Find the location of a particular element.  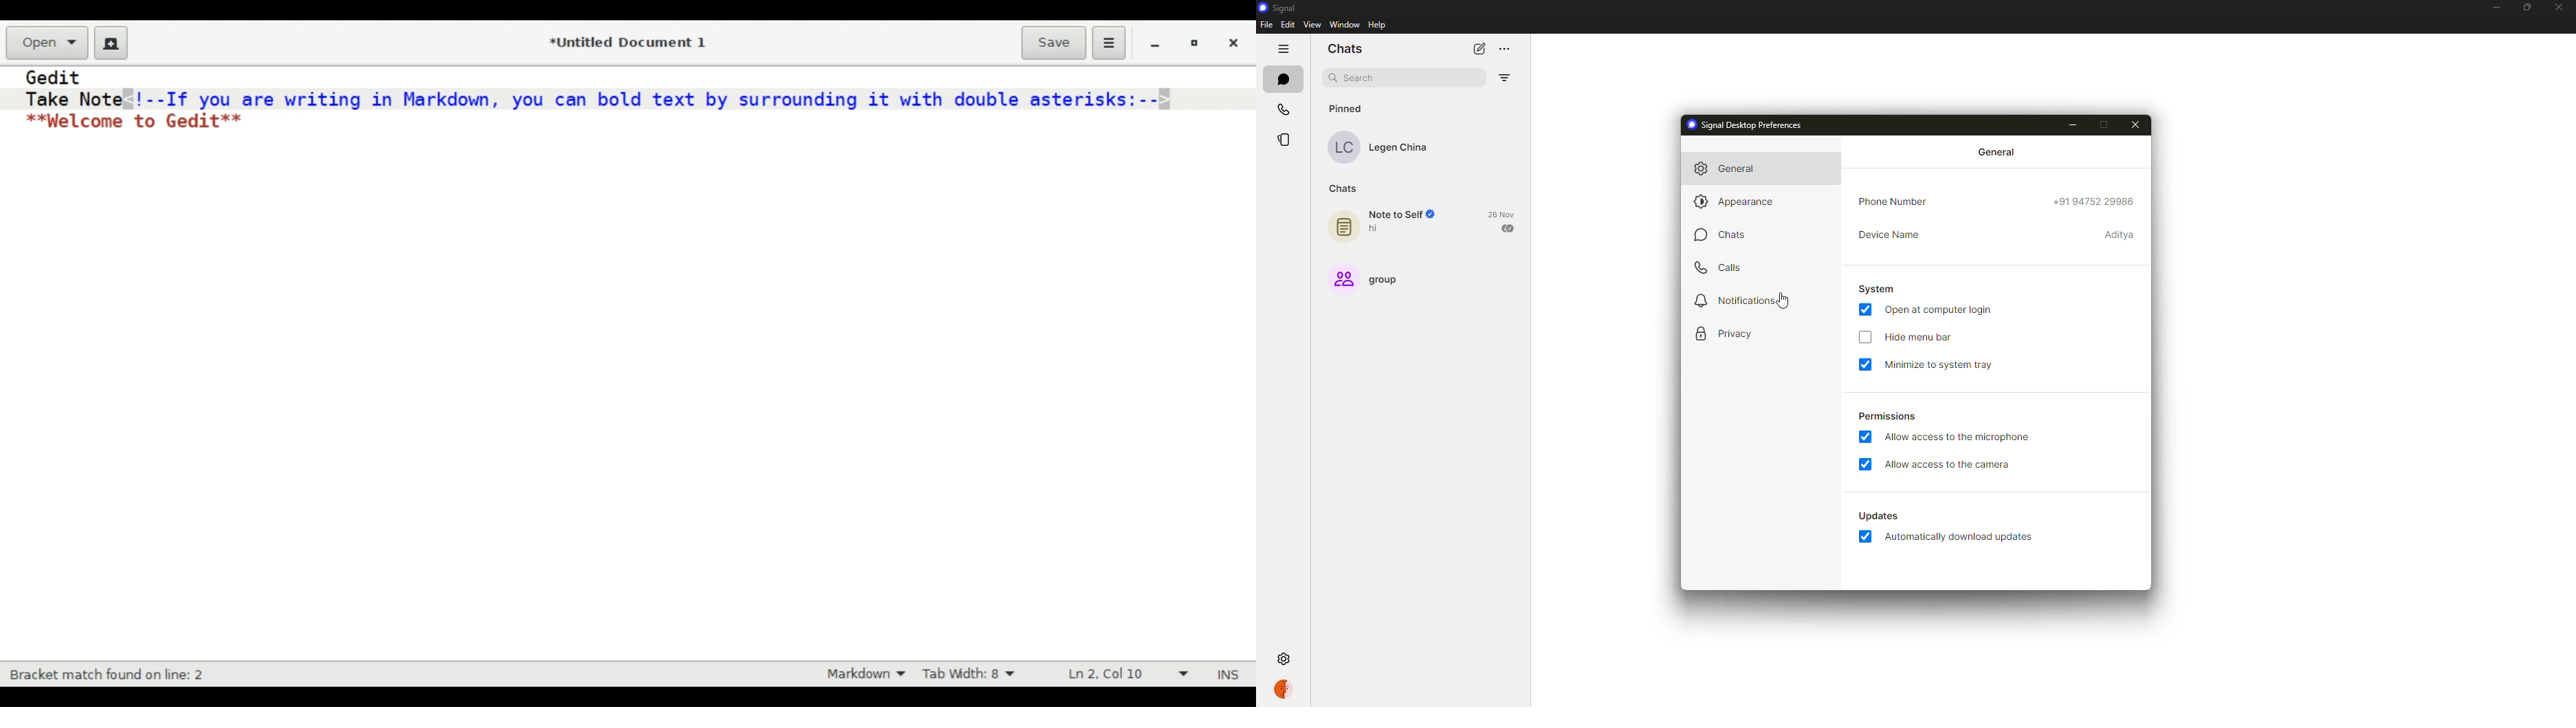

pinned is located at coordinates (1349, 109).